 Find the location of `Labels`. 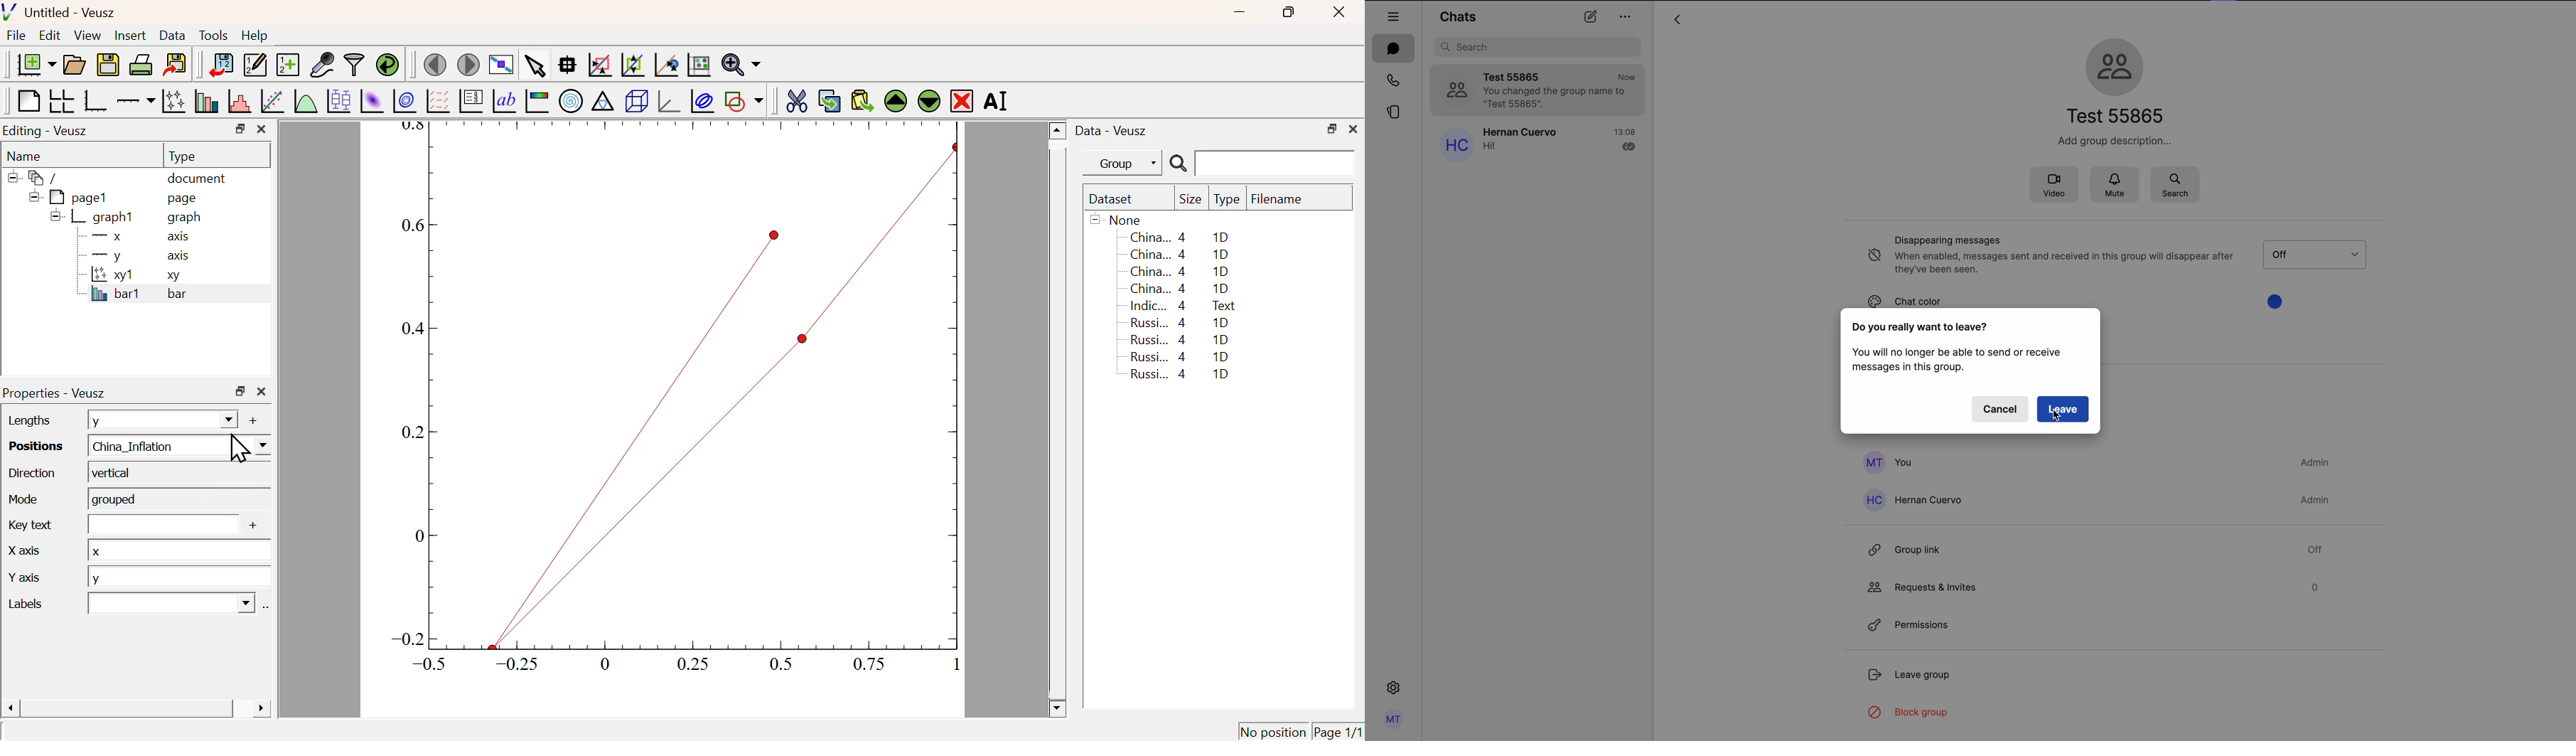

Labels is located at coordinates (39, 603).